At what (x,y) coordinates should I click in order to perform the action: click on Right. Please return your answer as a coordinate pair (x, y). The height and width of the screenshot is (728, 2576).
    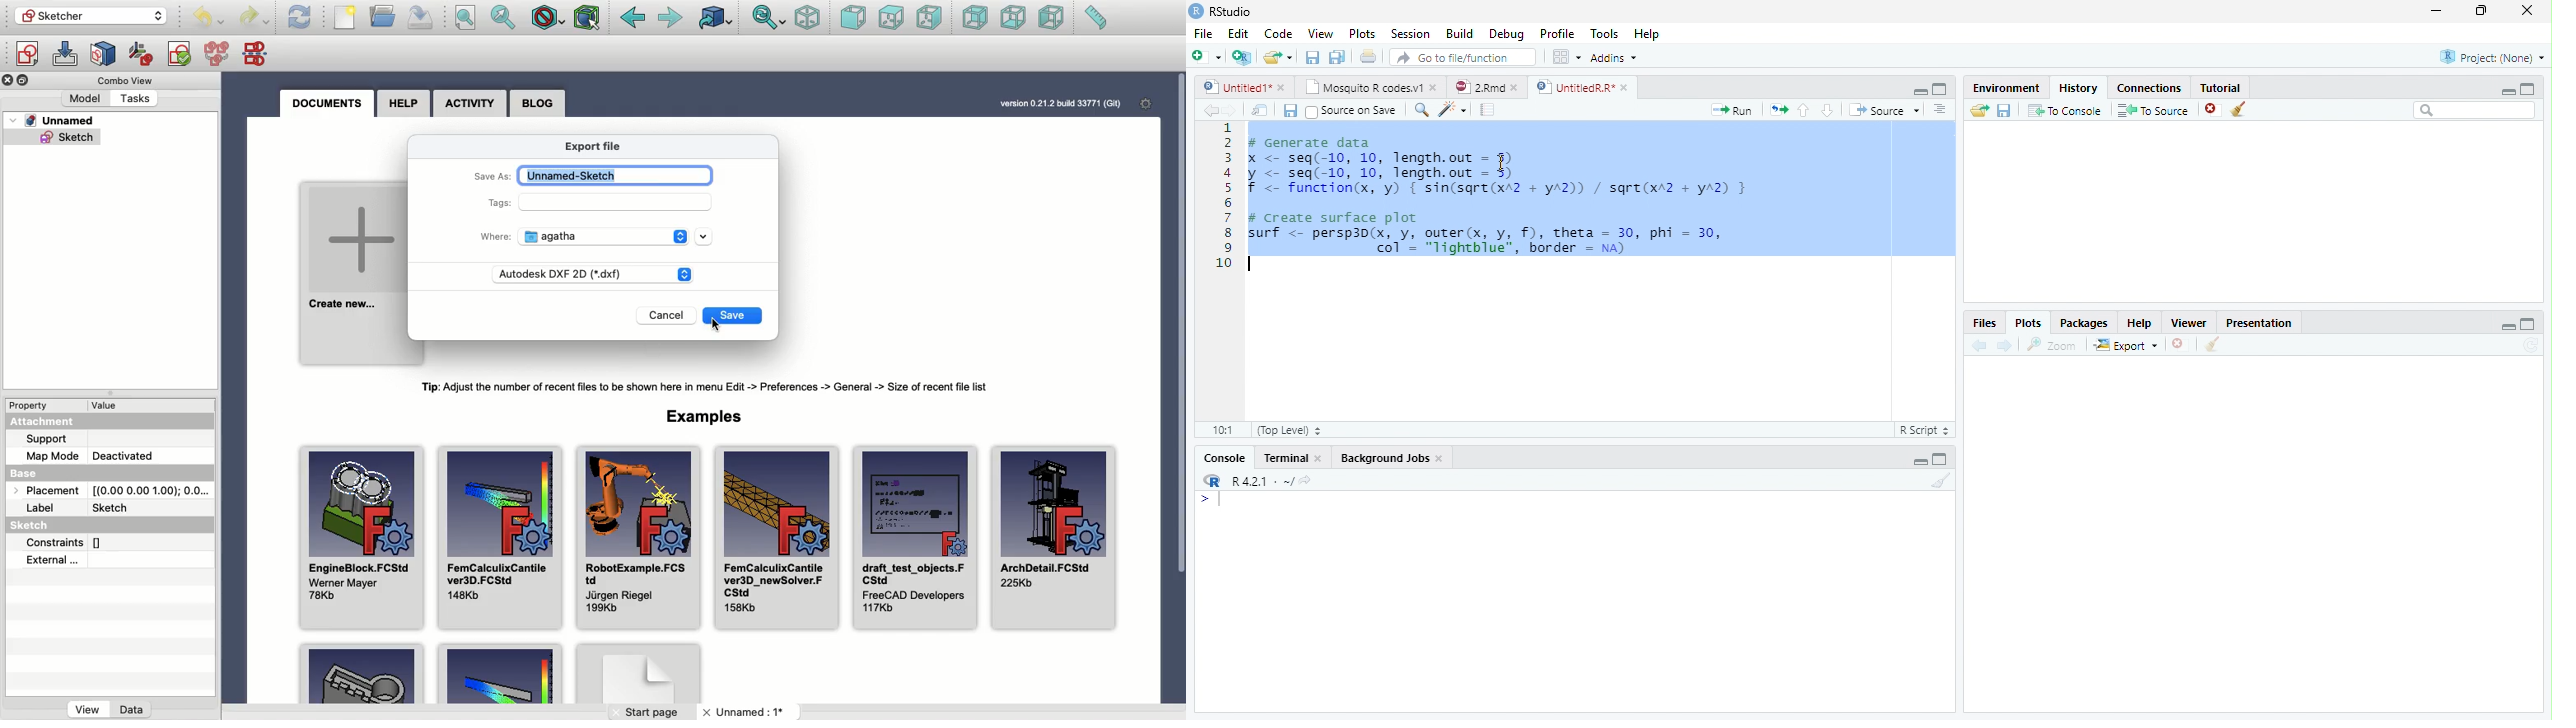
    Looking at the image, I should click on (929, 17).